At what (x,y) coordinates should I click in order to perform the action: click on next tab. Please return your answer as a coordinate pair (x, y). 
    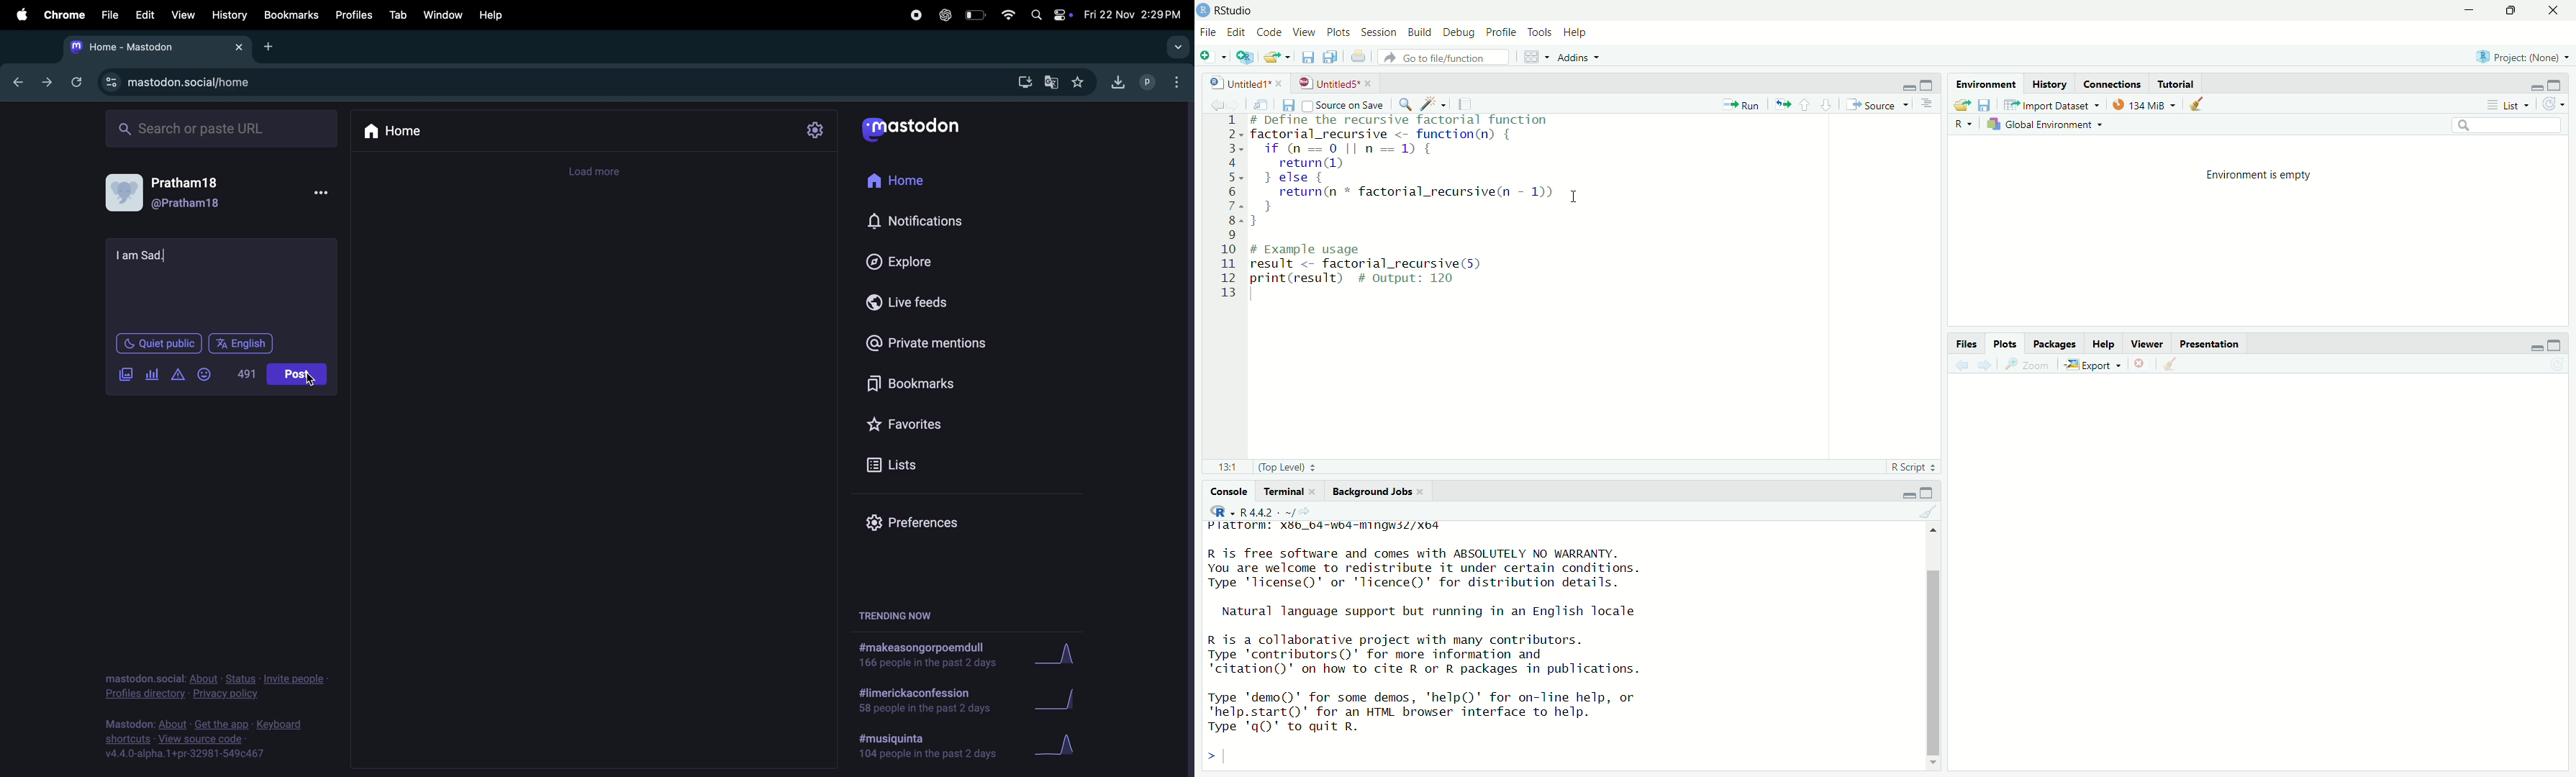
    Looking at the image, I should click on (44, 82).